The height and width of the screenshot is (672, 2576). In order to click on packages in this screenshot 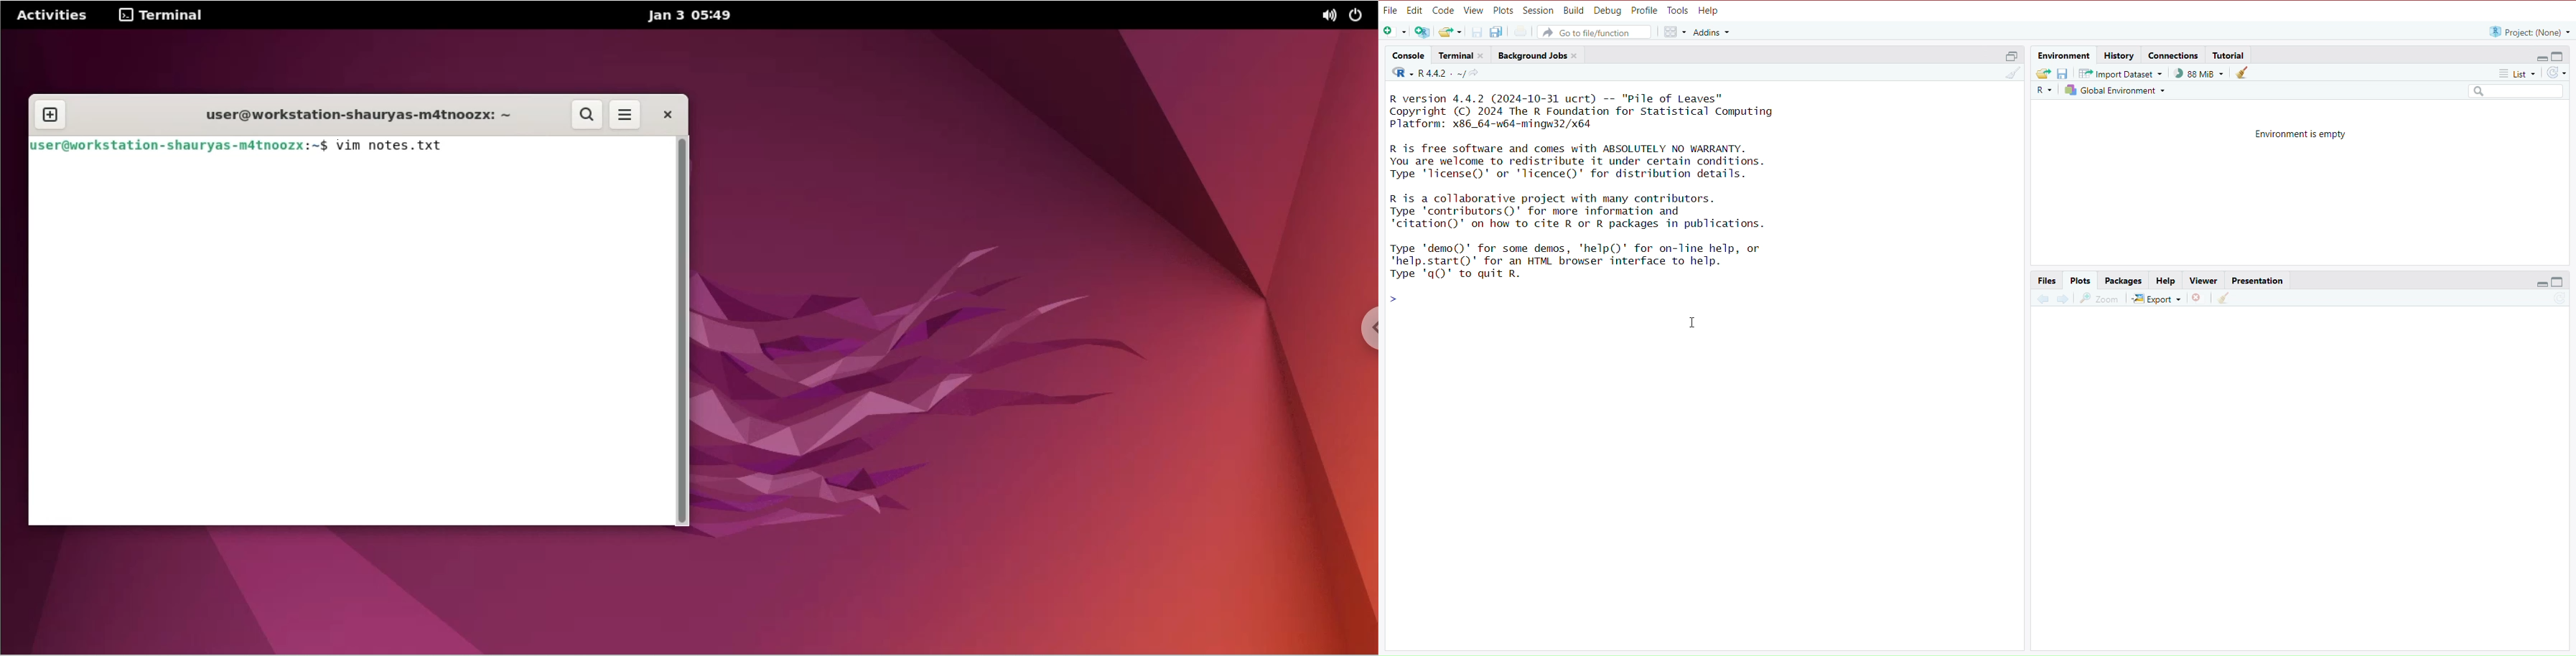, I will do `click(2124, 281)`.